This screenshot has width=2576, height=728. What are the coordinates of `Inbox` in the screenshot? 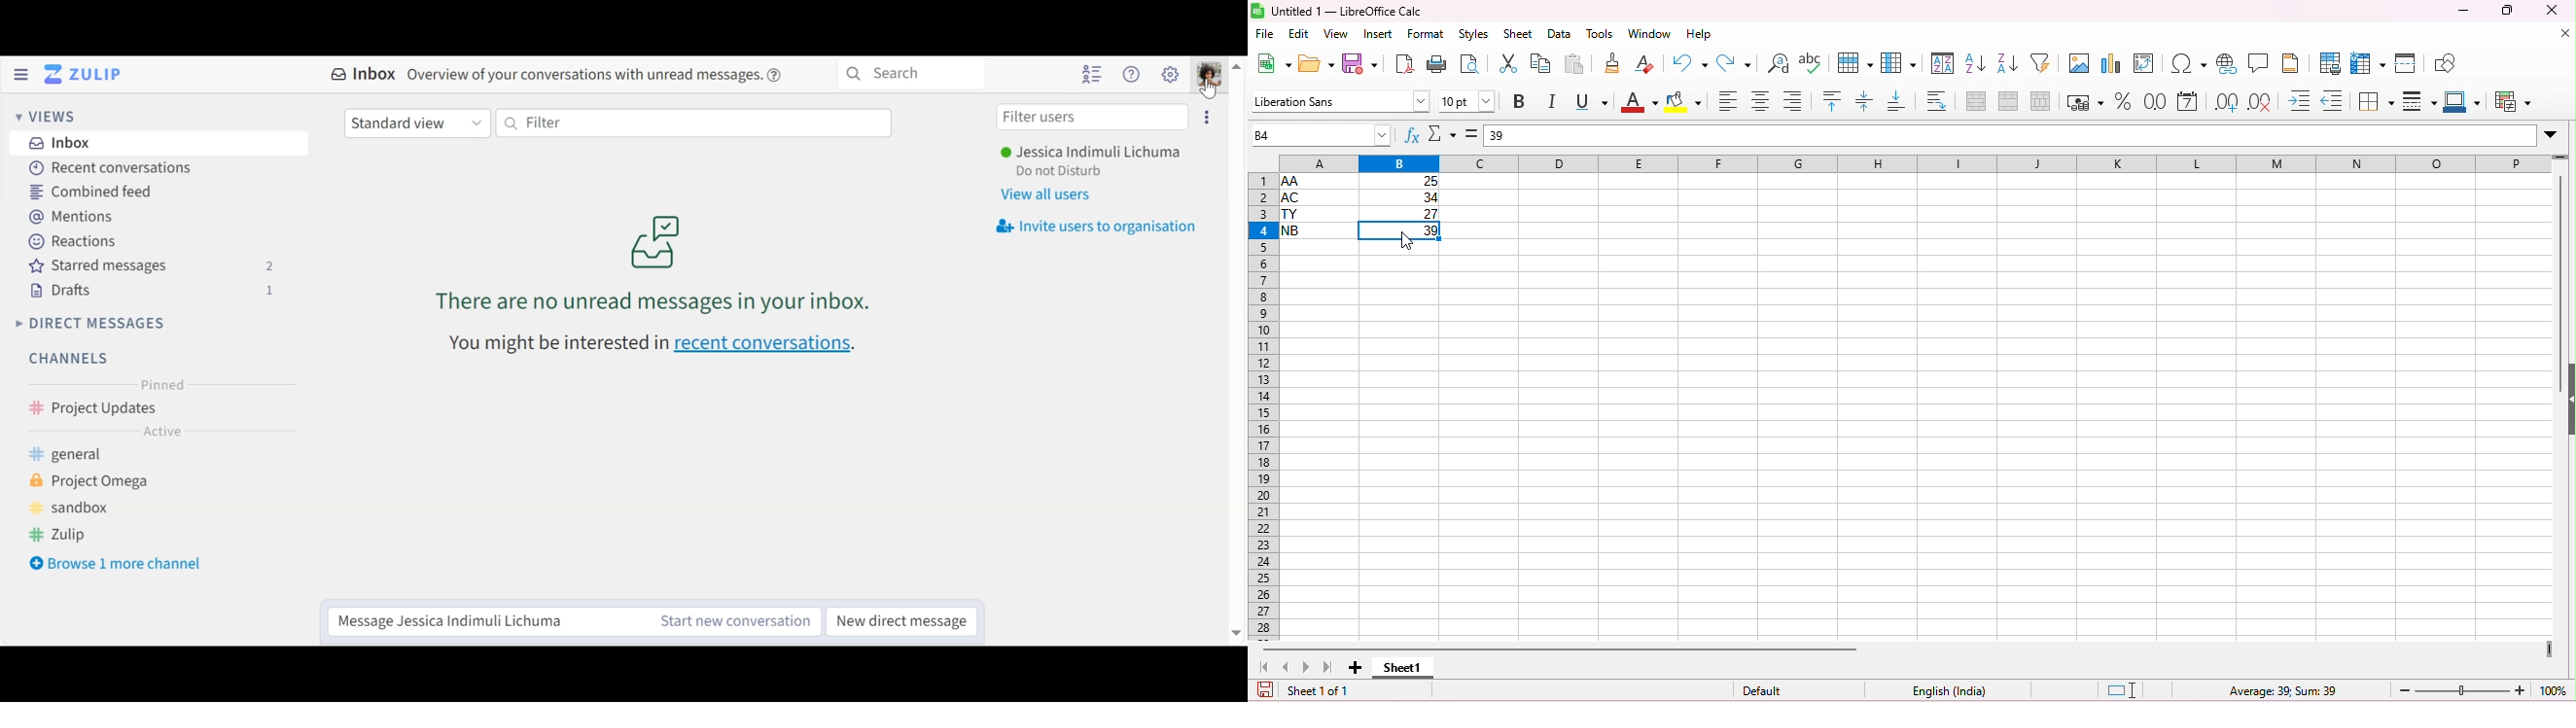 It's located at (166, 144).